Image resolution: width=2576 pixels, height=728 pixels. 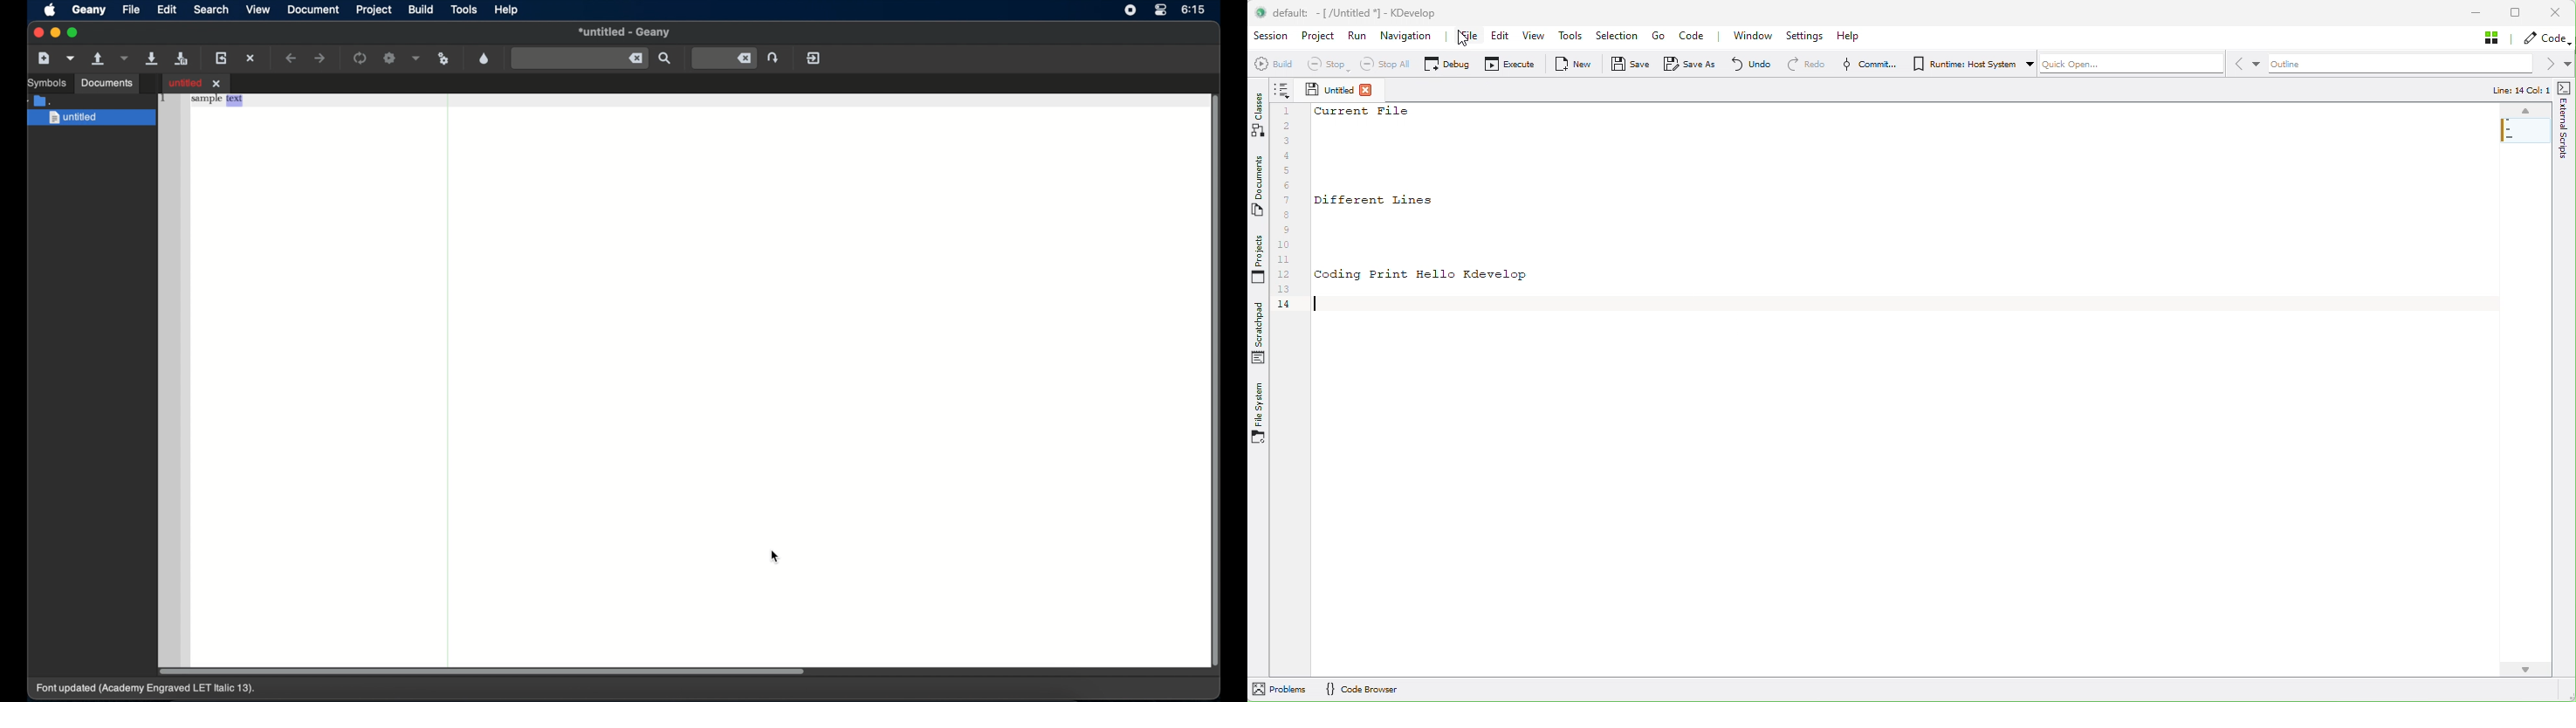 I want to click on 1, so click(x=164, y=98).